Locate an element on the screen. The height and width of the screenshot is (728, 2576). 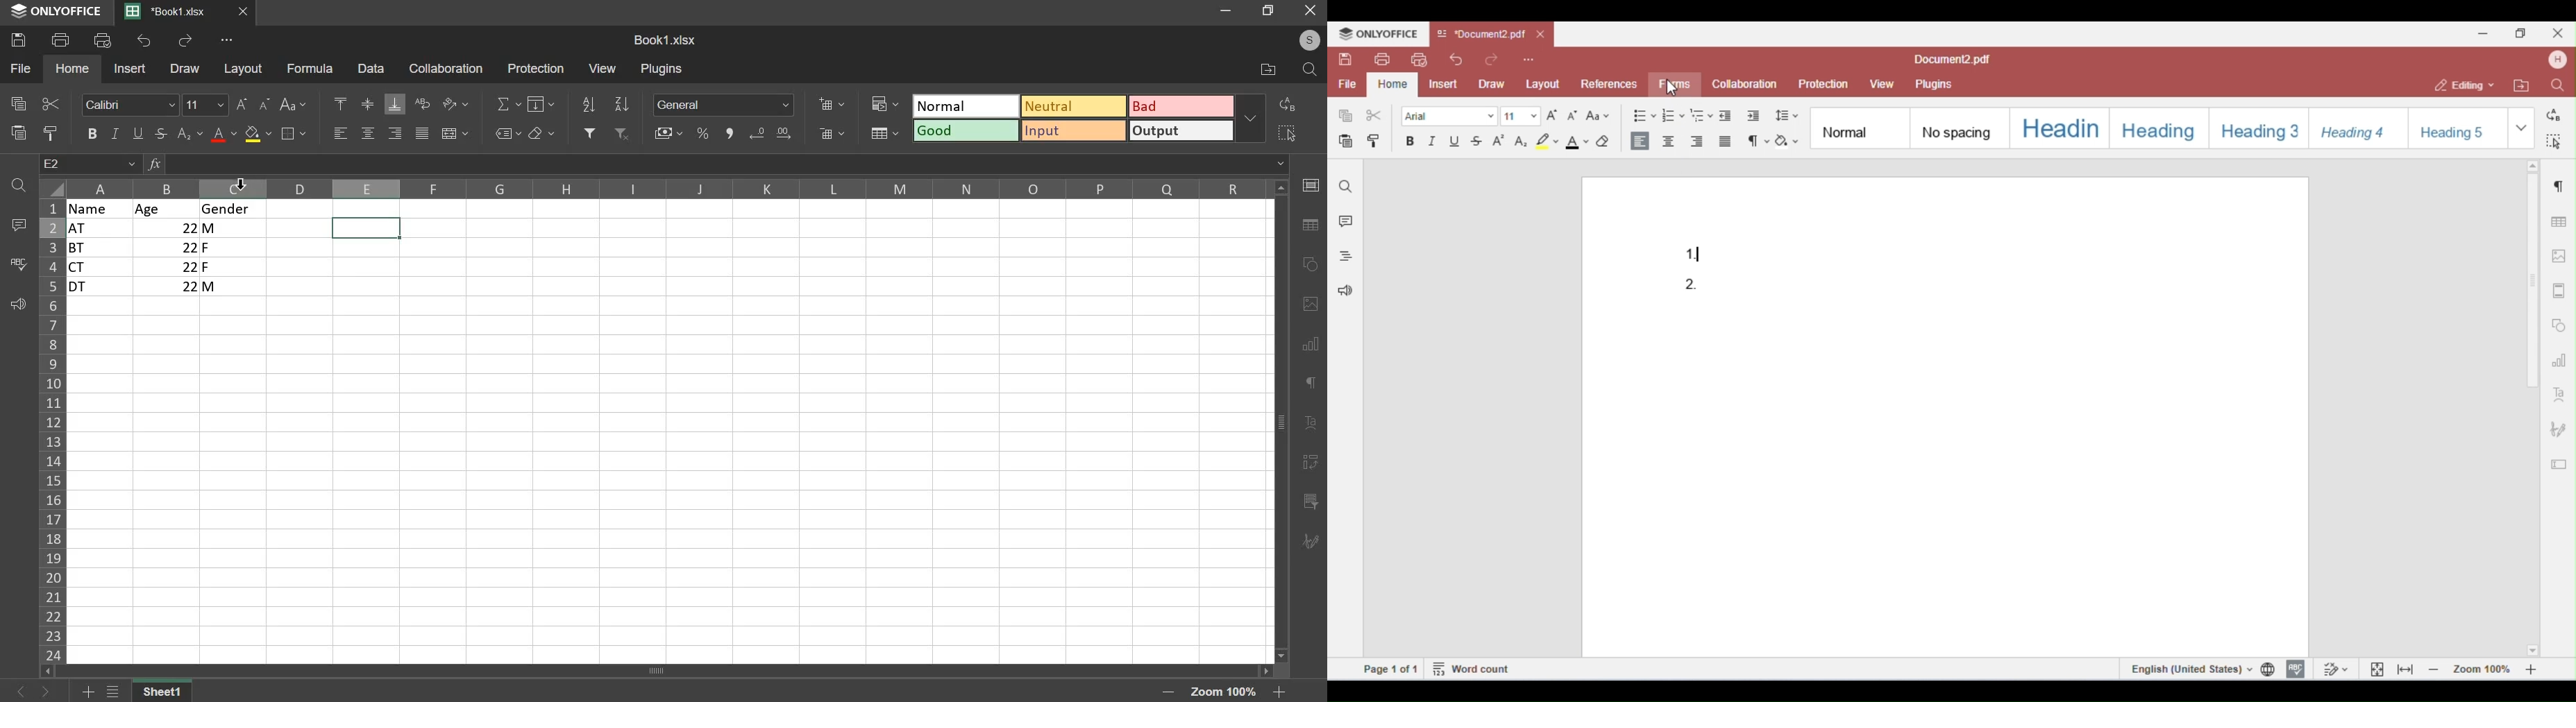
chart is located at coordinates (1313, 350).